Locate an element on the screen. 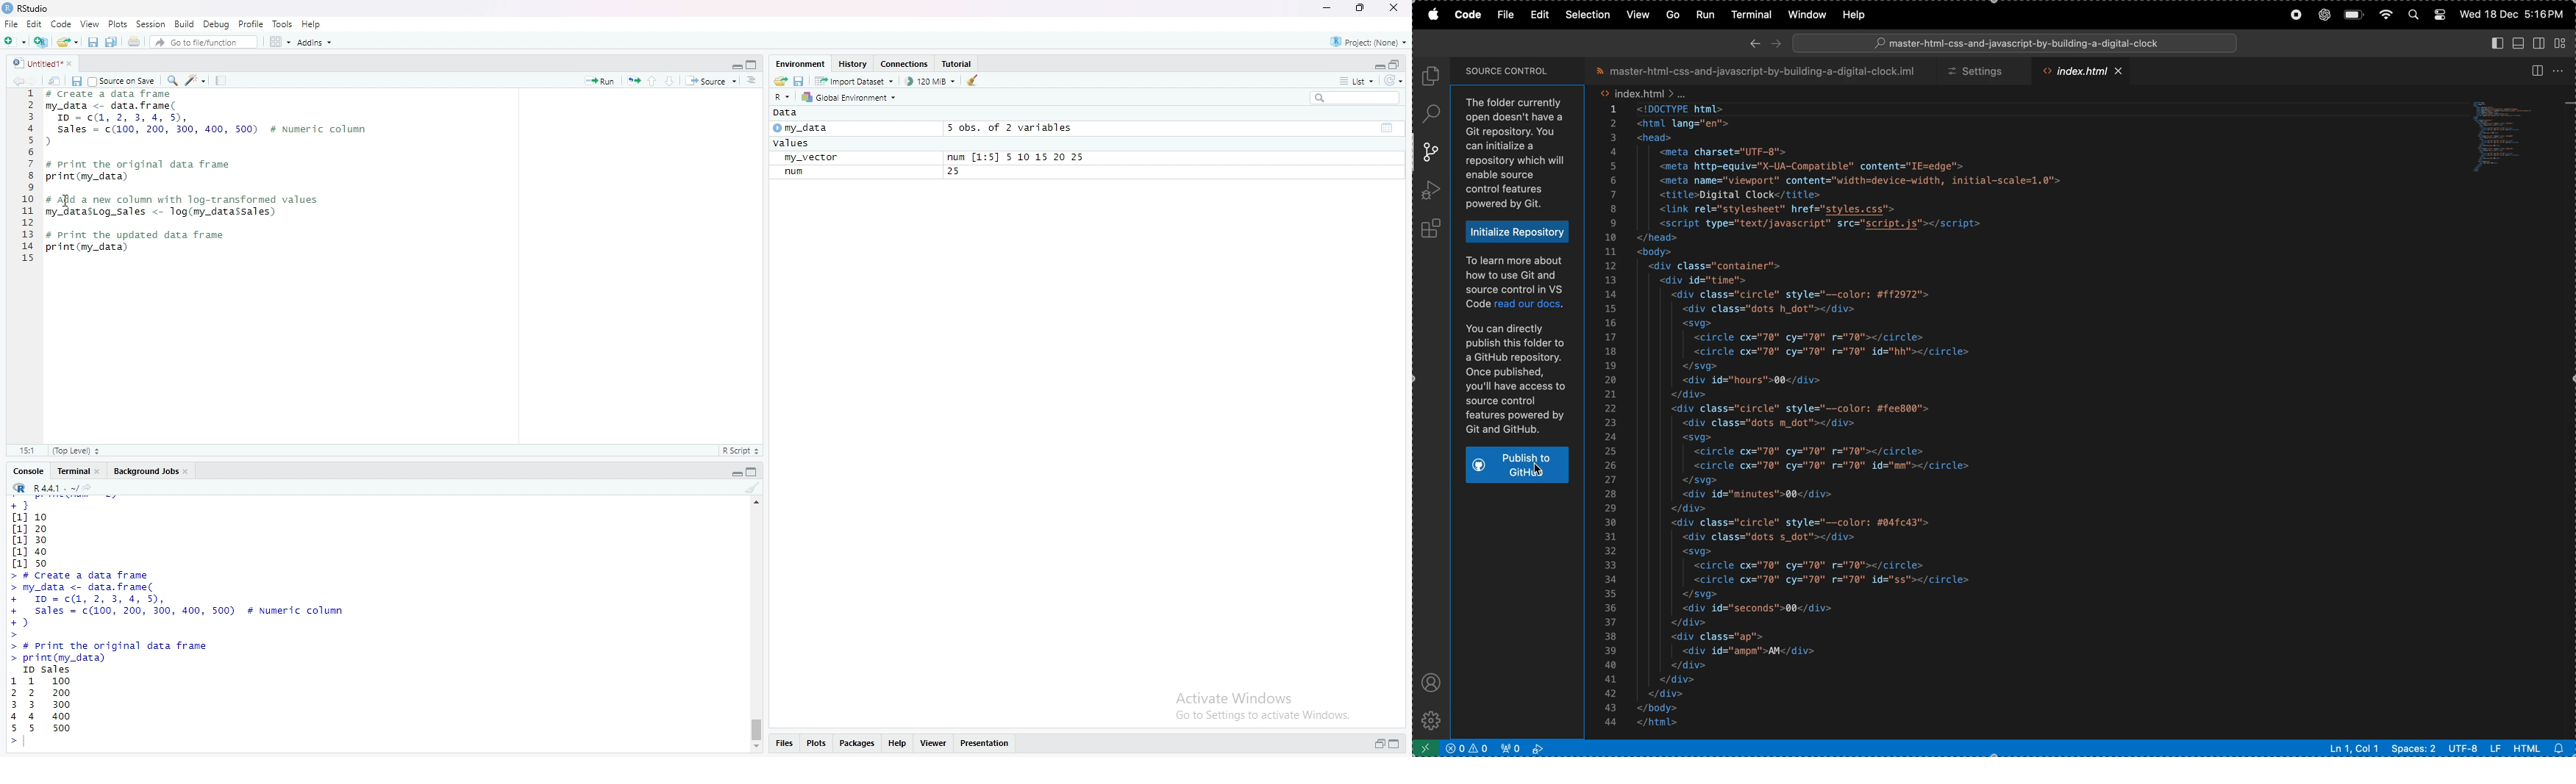 The image size is (2576, 784). close is located at coordinates (101, 472).